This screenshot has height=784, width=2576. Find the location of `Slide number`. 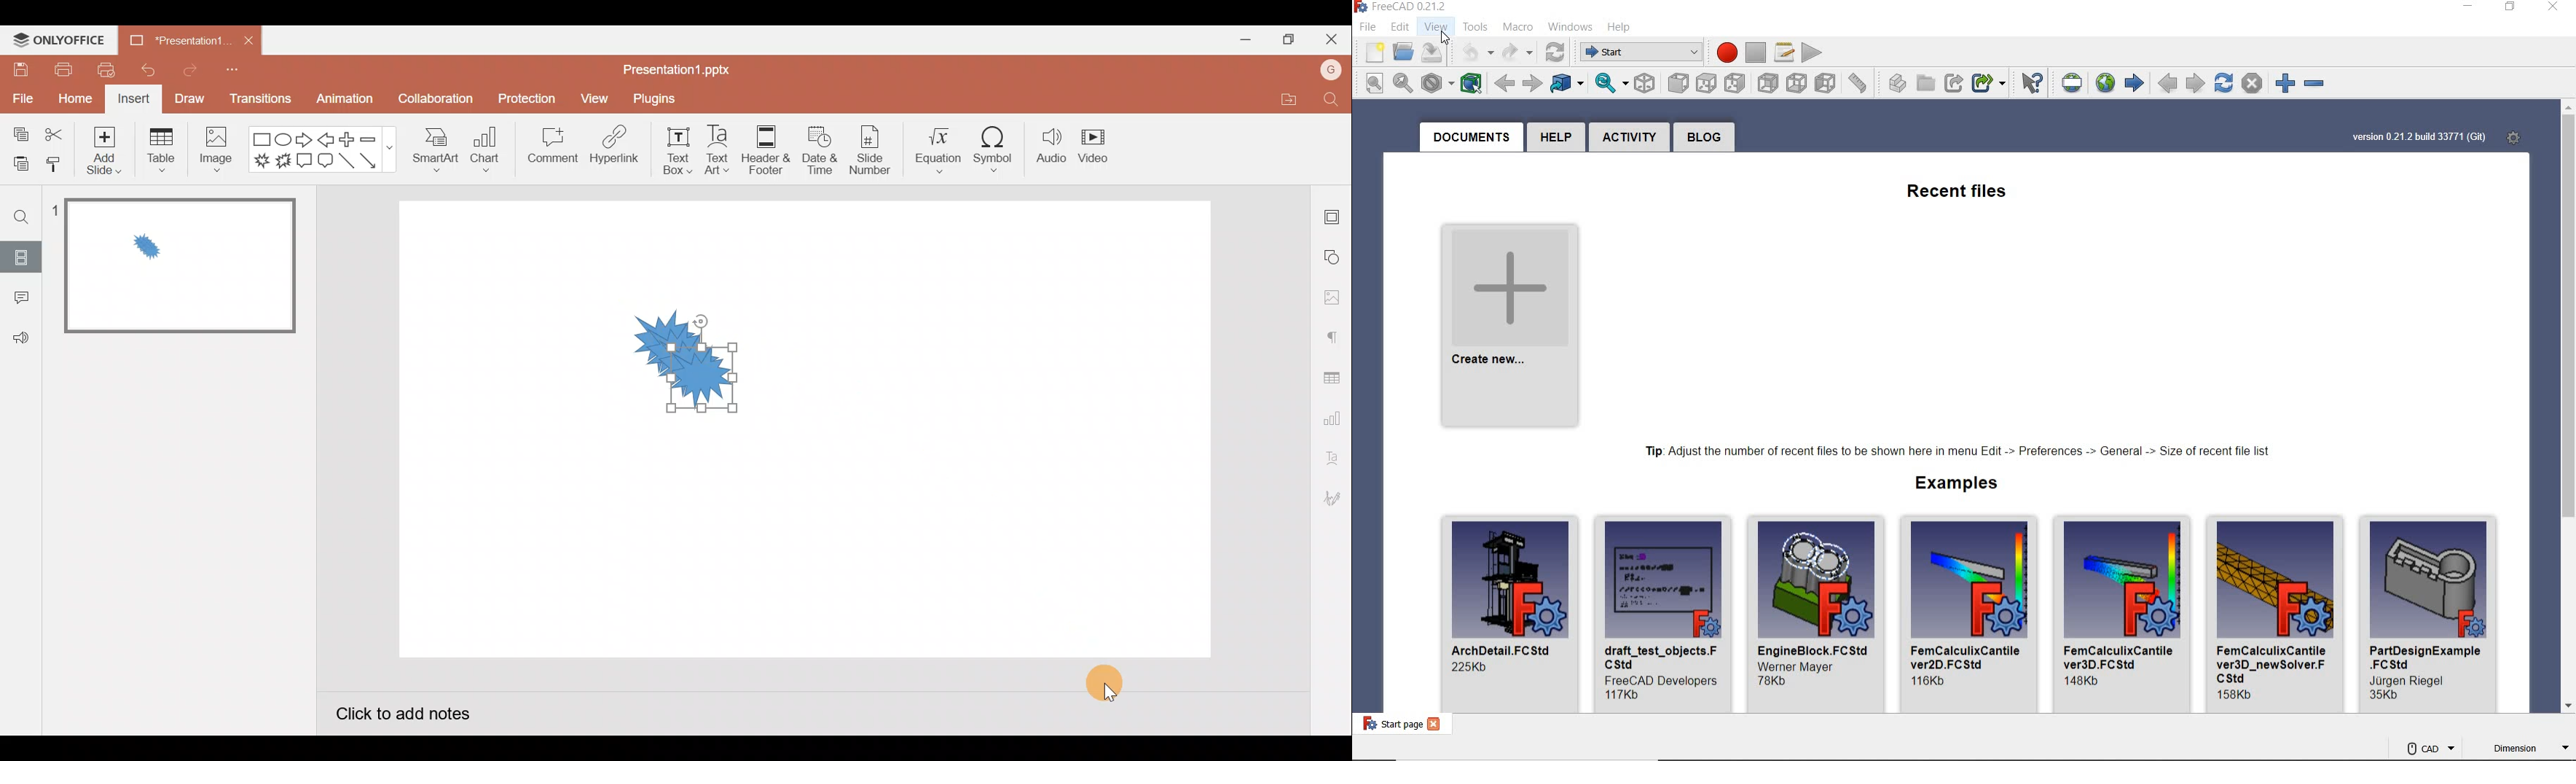

Slide number is located at coordinates (871, 151).